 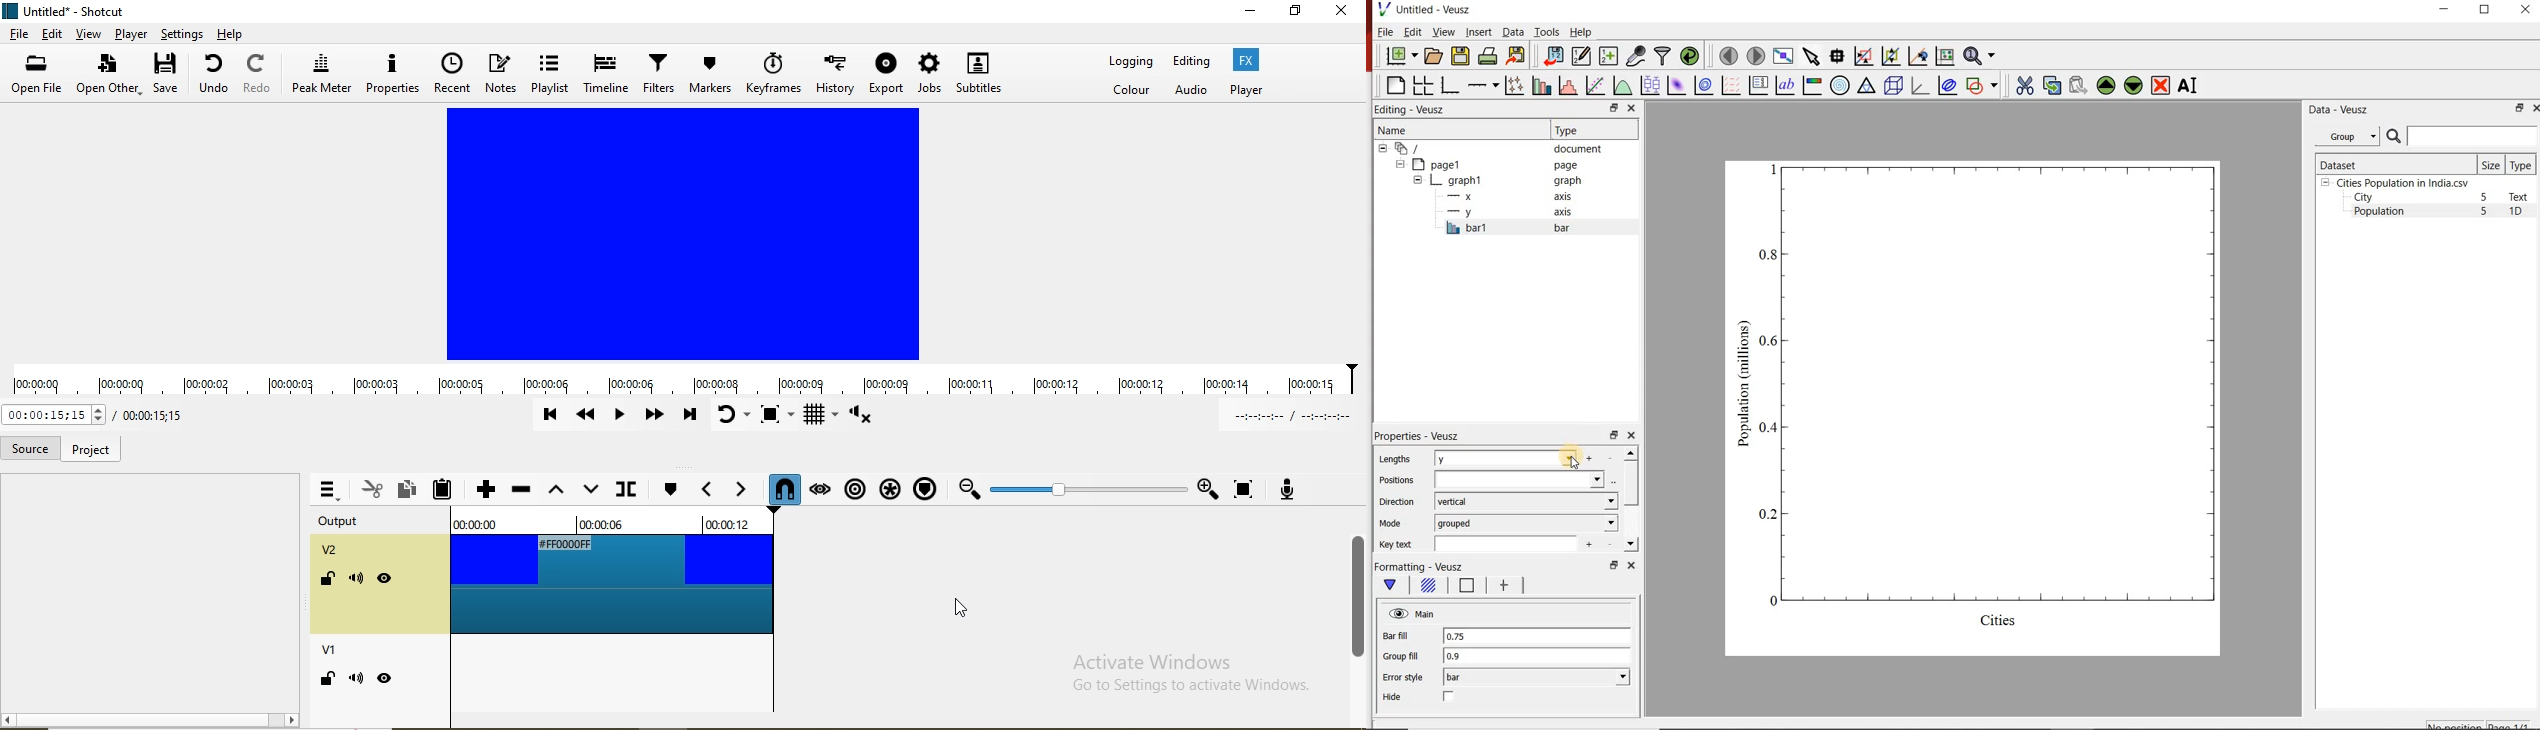 I want to click on print the document, so click(x=1487, y=57).